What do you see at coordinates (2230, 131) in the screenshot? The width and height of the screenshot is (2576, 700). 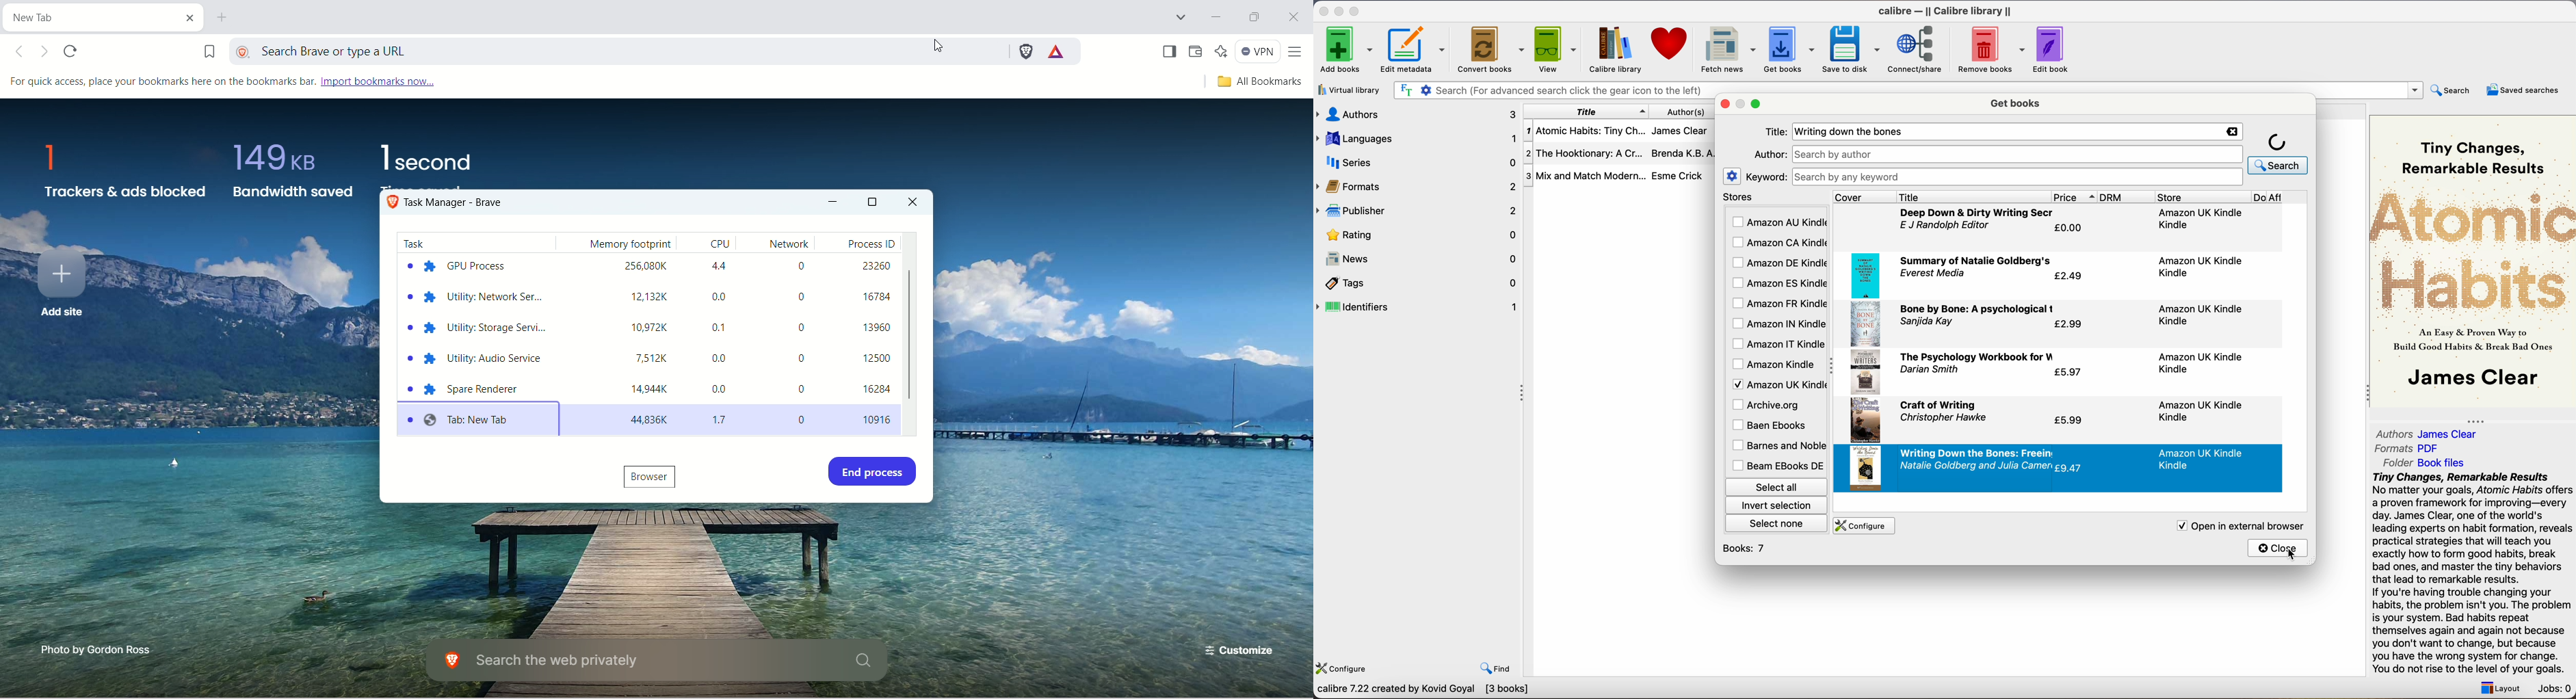 I see `clear` at bounding box center [2230, 131].